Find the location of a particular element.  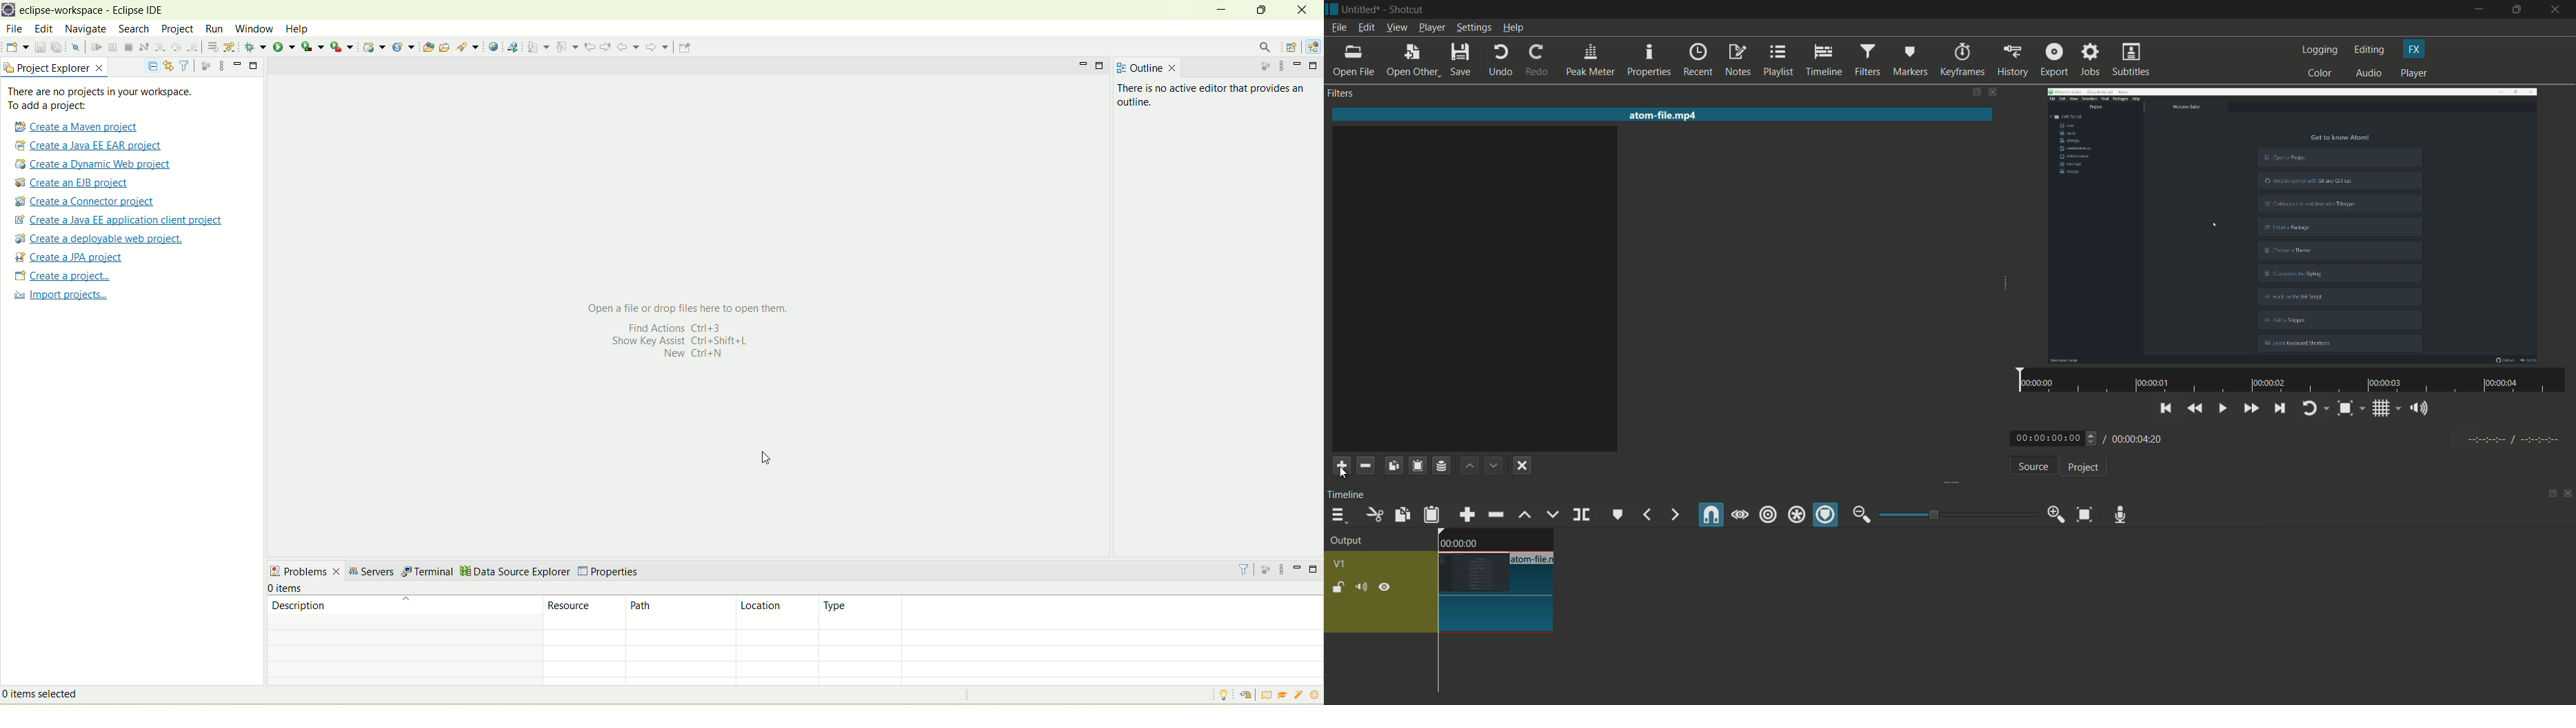

lock track is located at coordinates (1340, 588).